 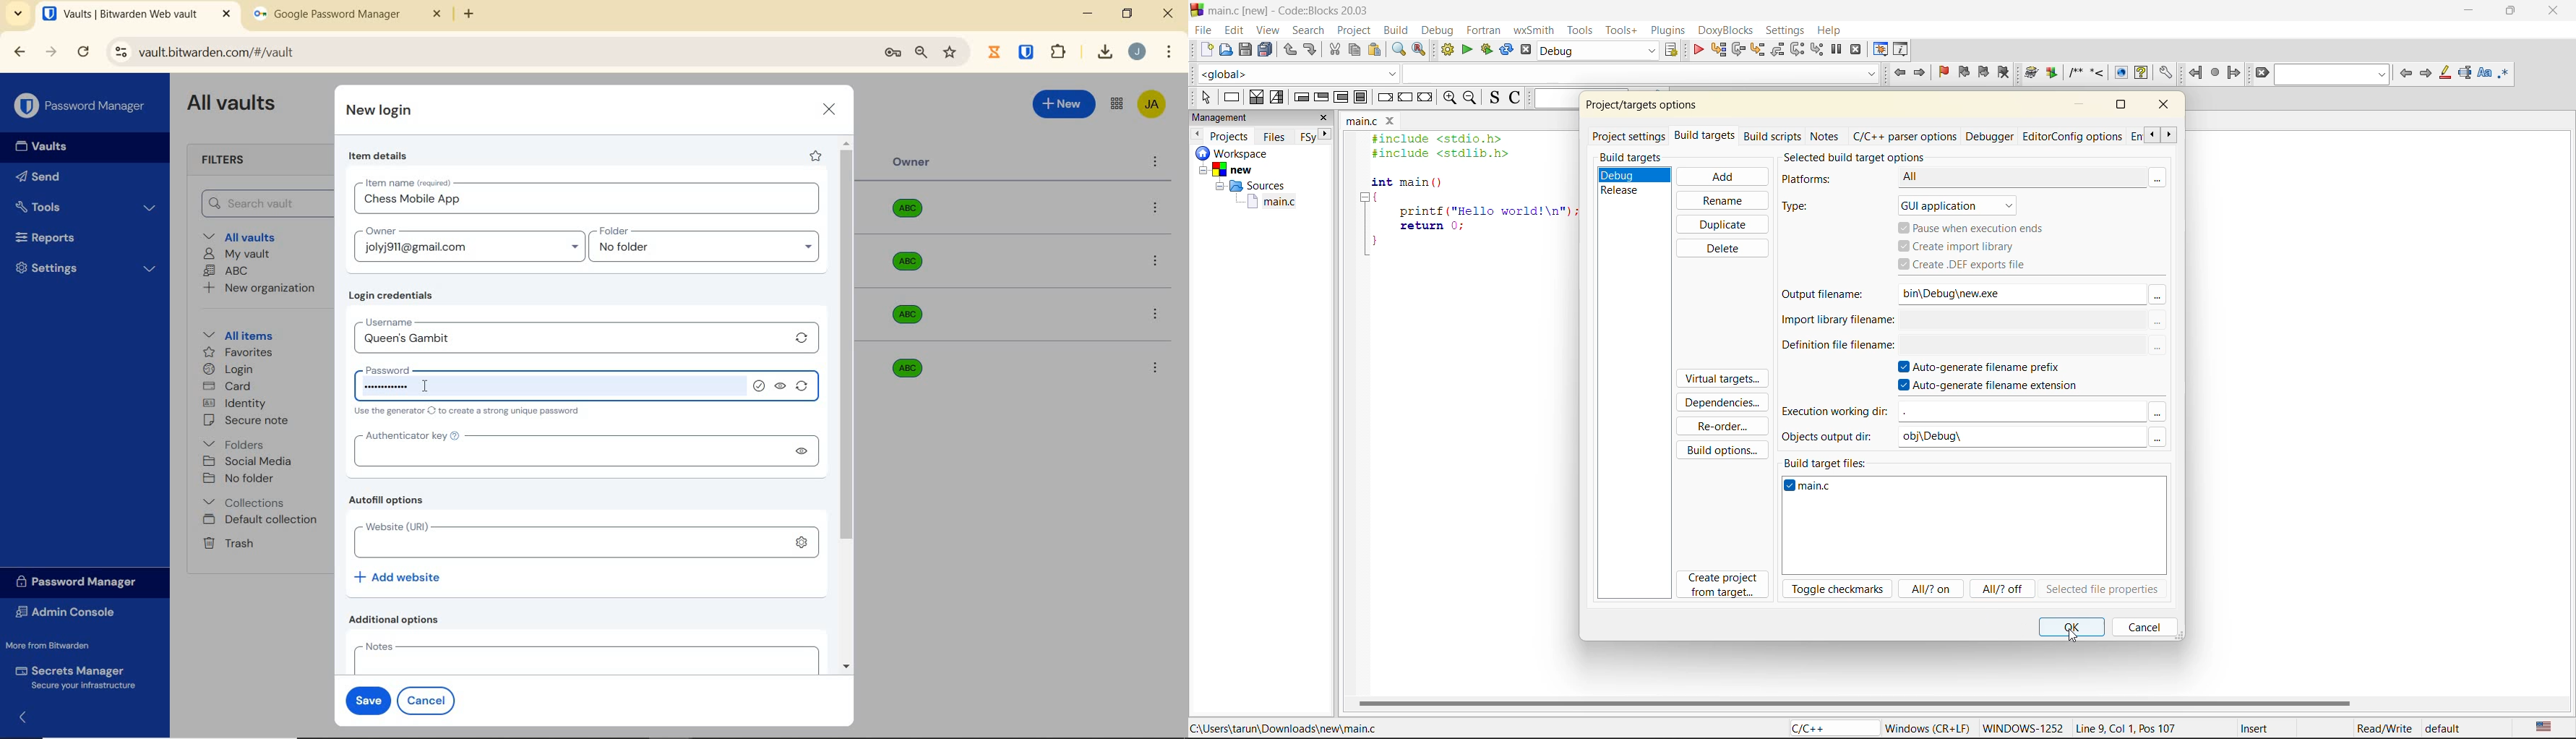 I want to click on debug, so click(x=1439, y=30).